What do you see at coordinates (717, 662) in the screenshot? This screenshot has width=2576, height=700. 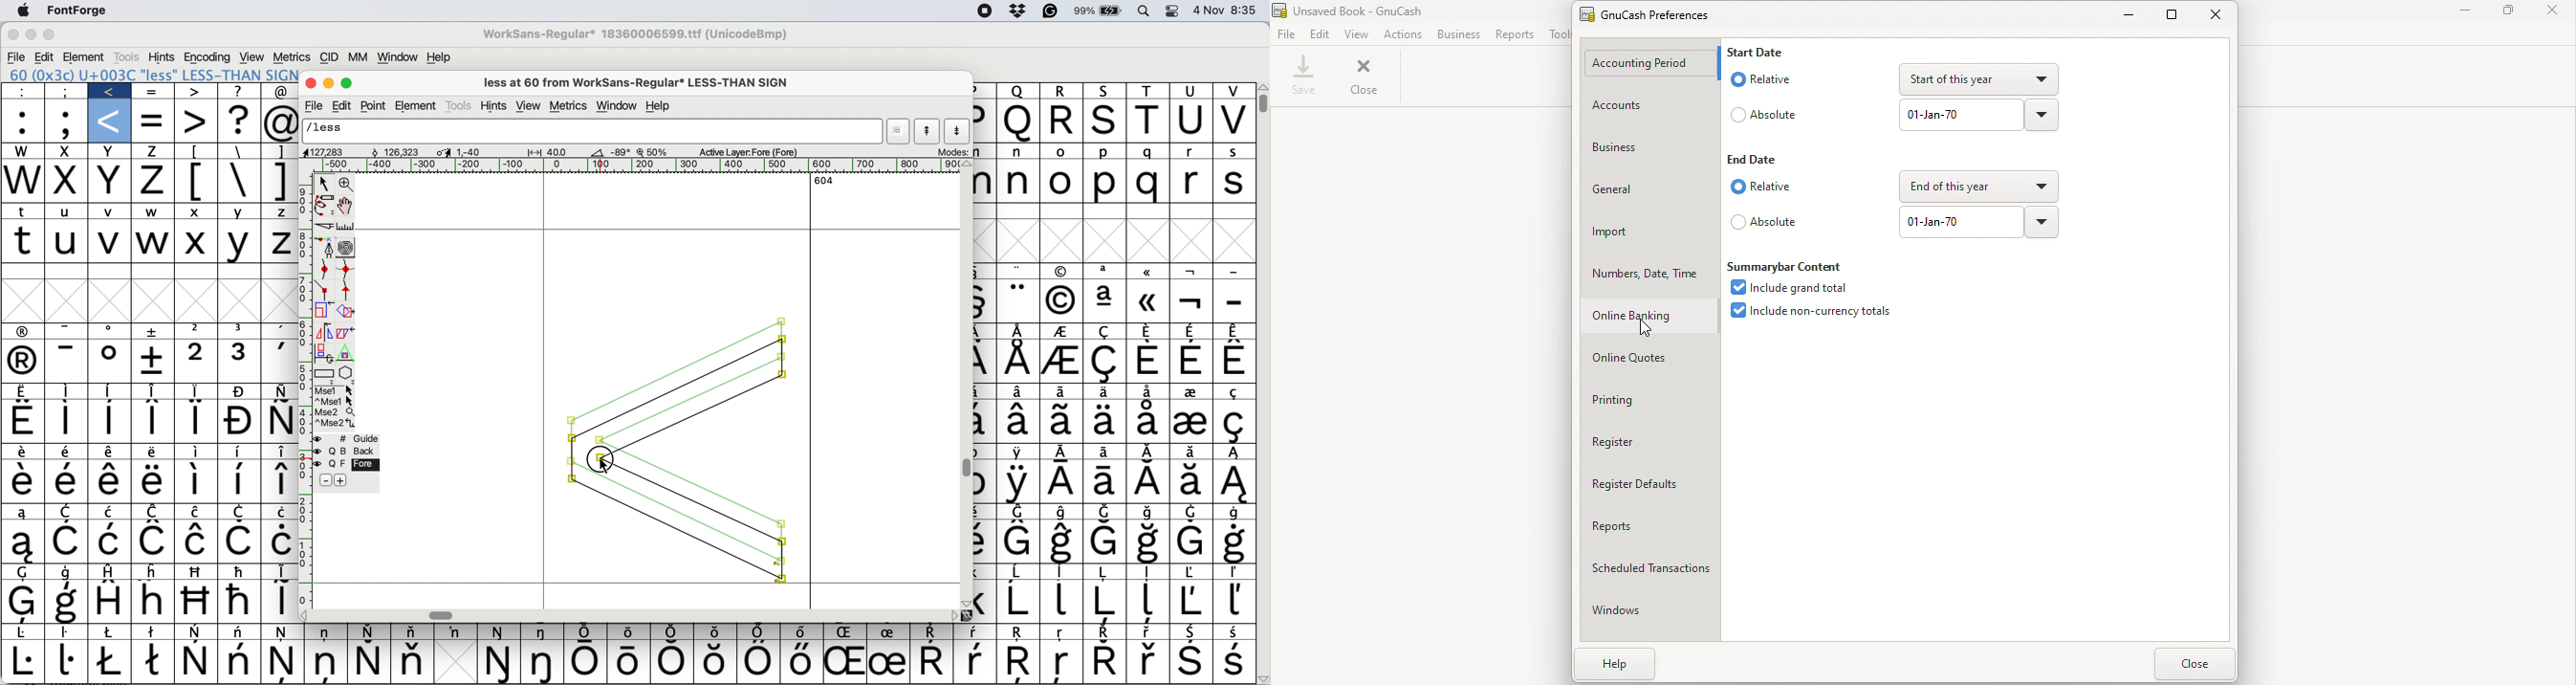 I see `Symbol` at bounding box center [717, 662].